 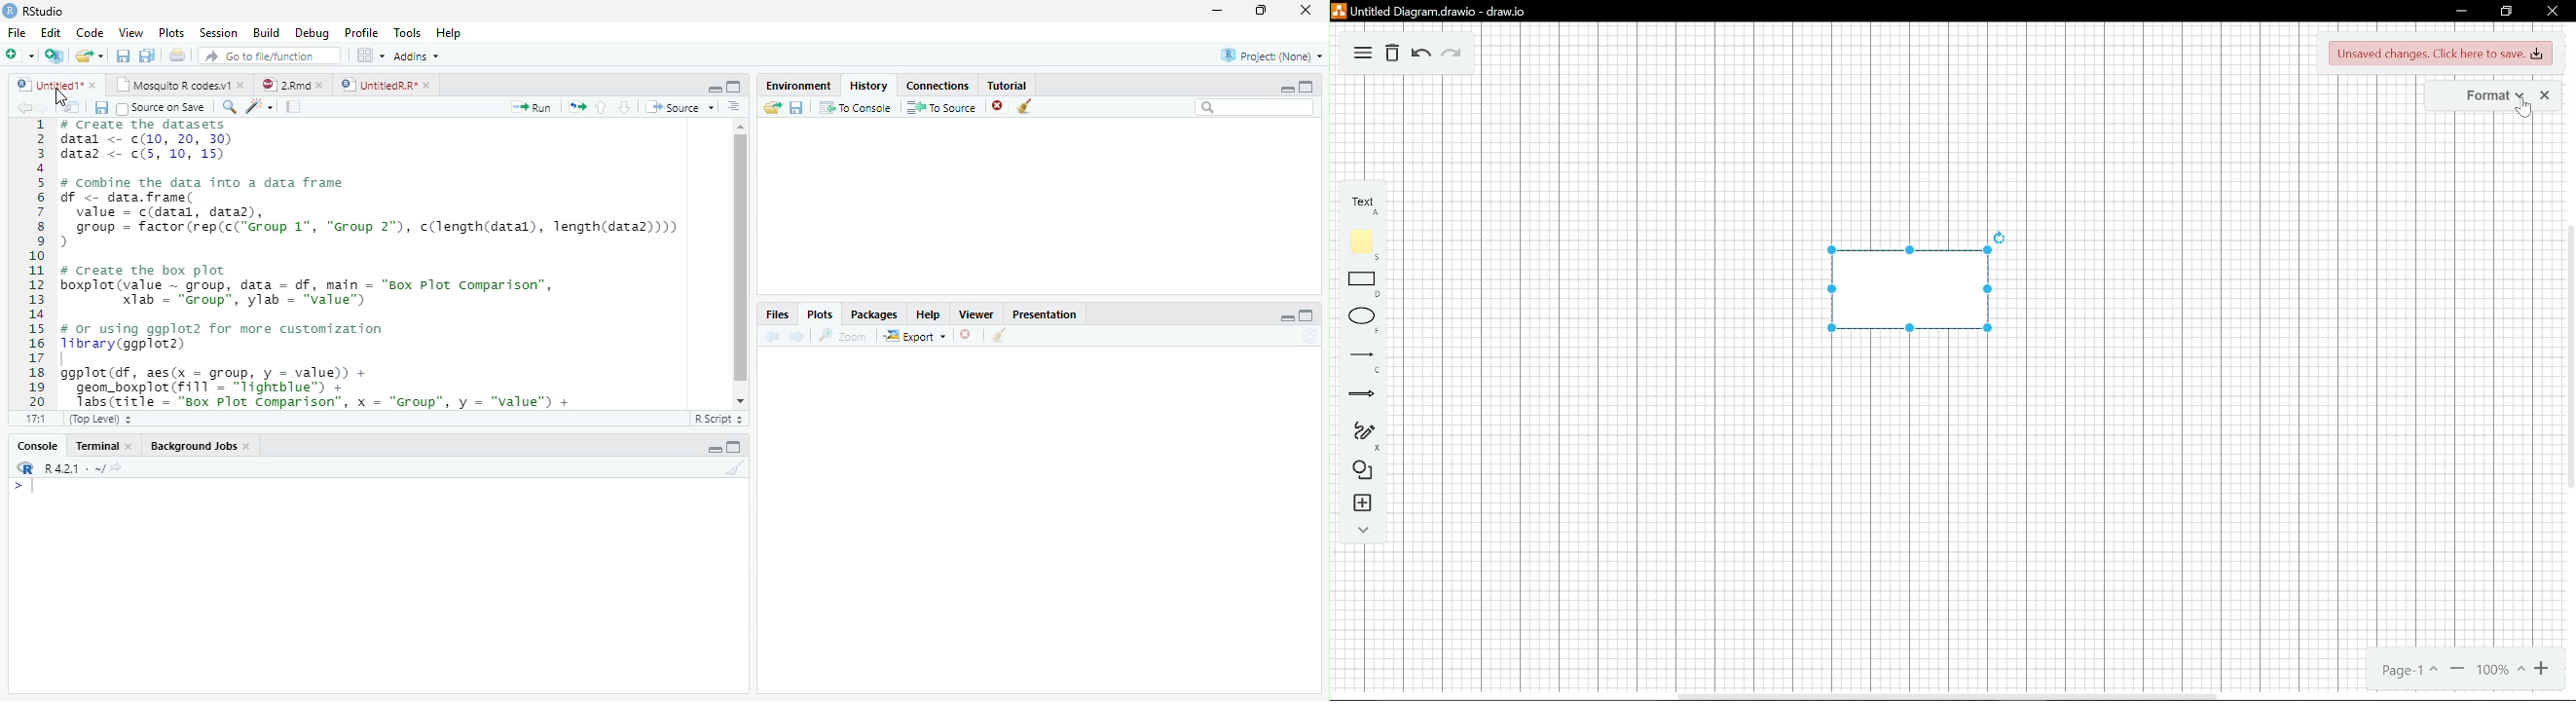 What do you see at coordinates (624, 108) in the screenshot?
I see `Go to next section/chunk` at bounding box center [624, 108].